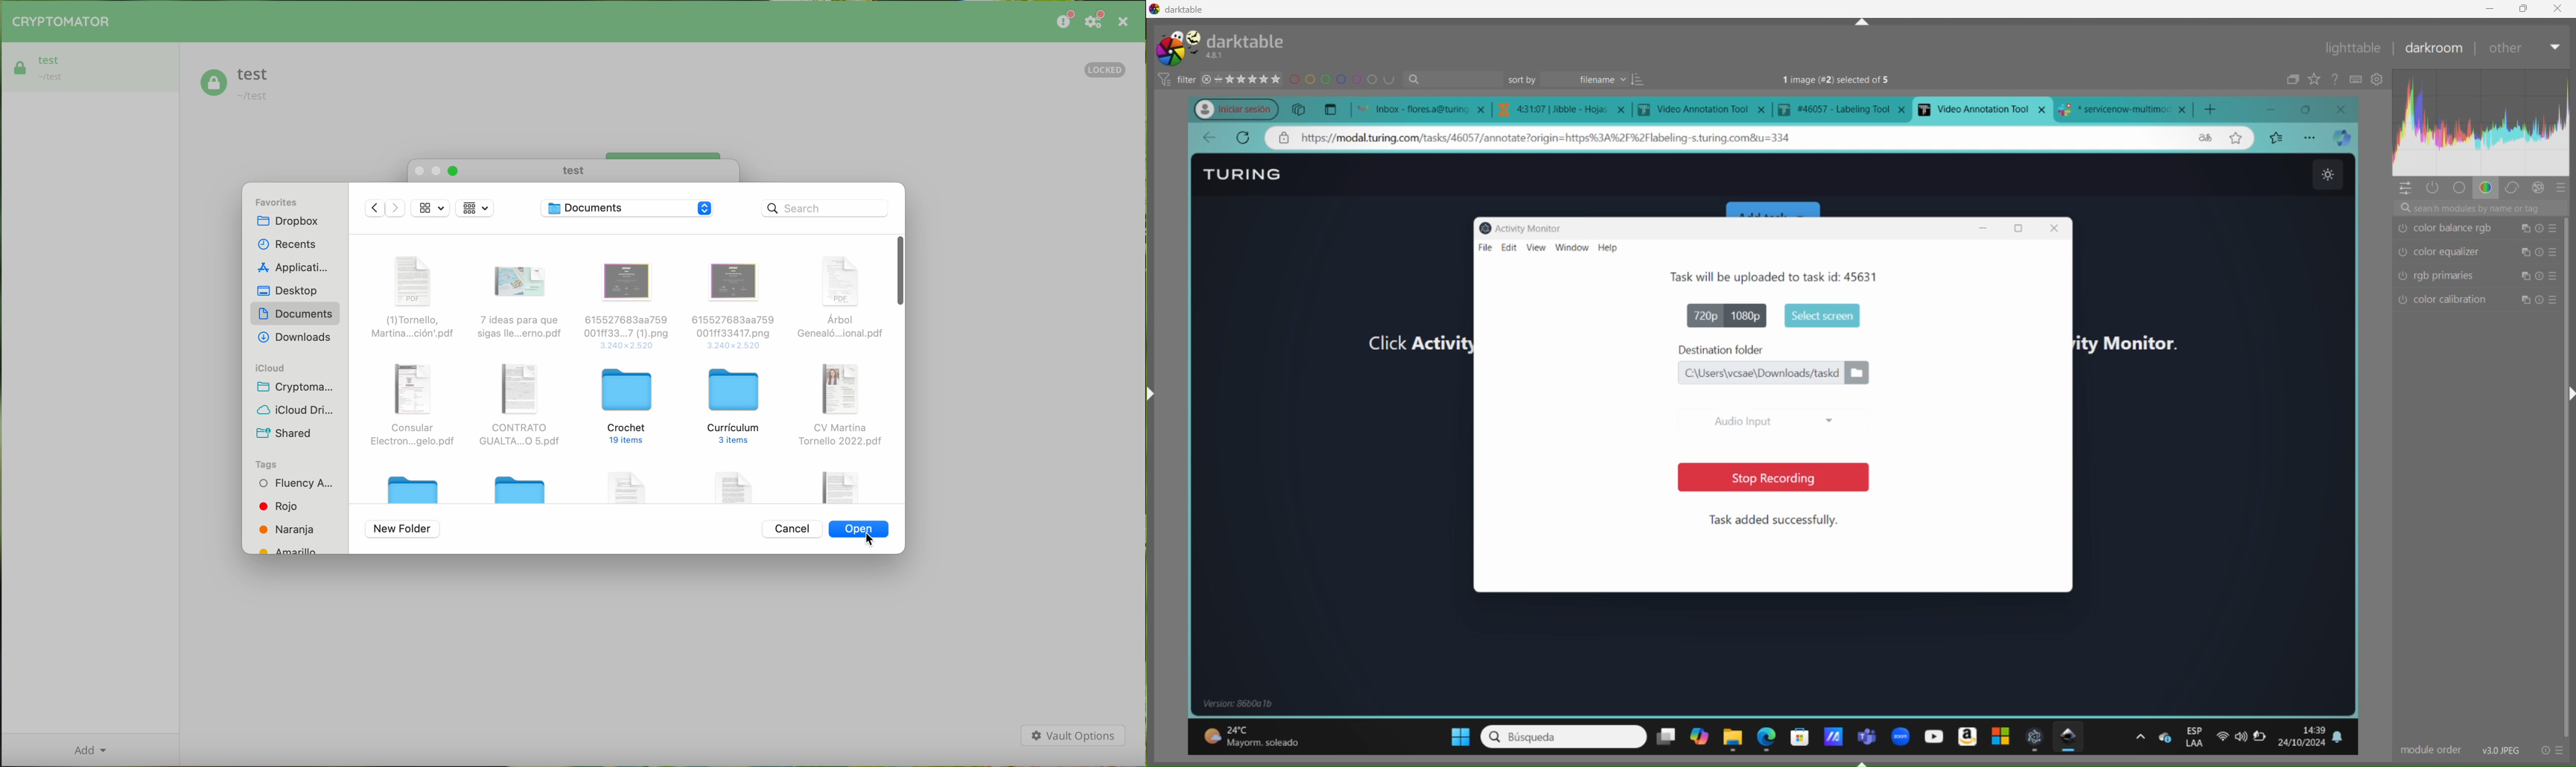 This screenshot has width=2576, height=784. I want to click on click activity, so click(1405, 343).